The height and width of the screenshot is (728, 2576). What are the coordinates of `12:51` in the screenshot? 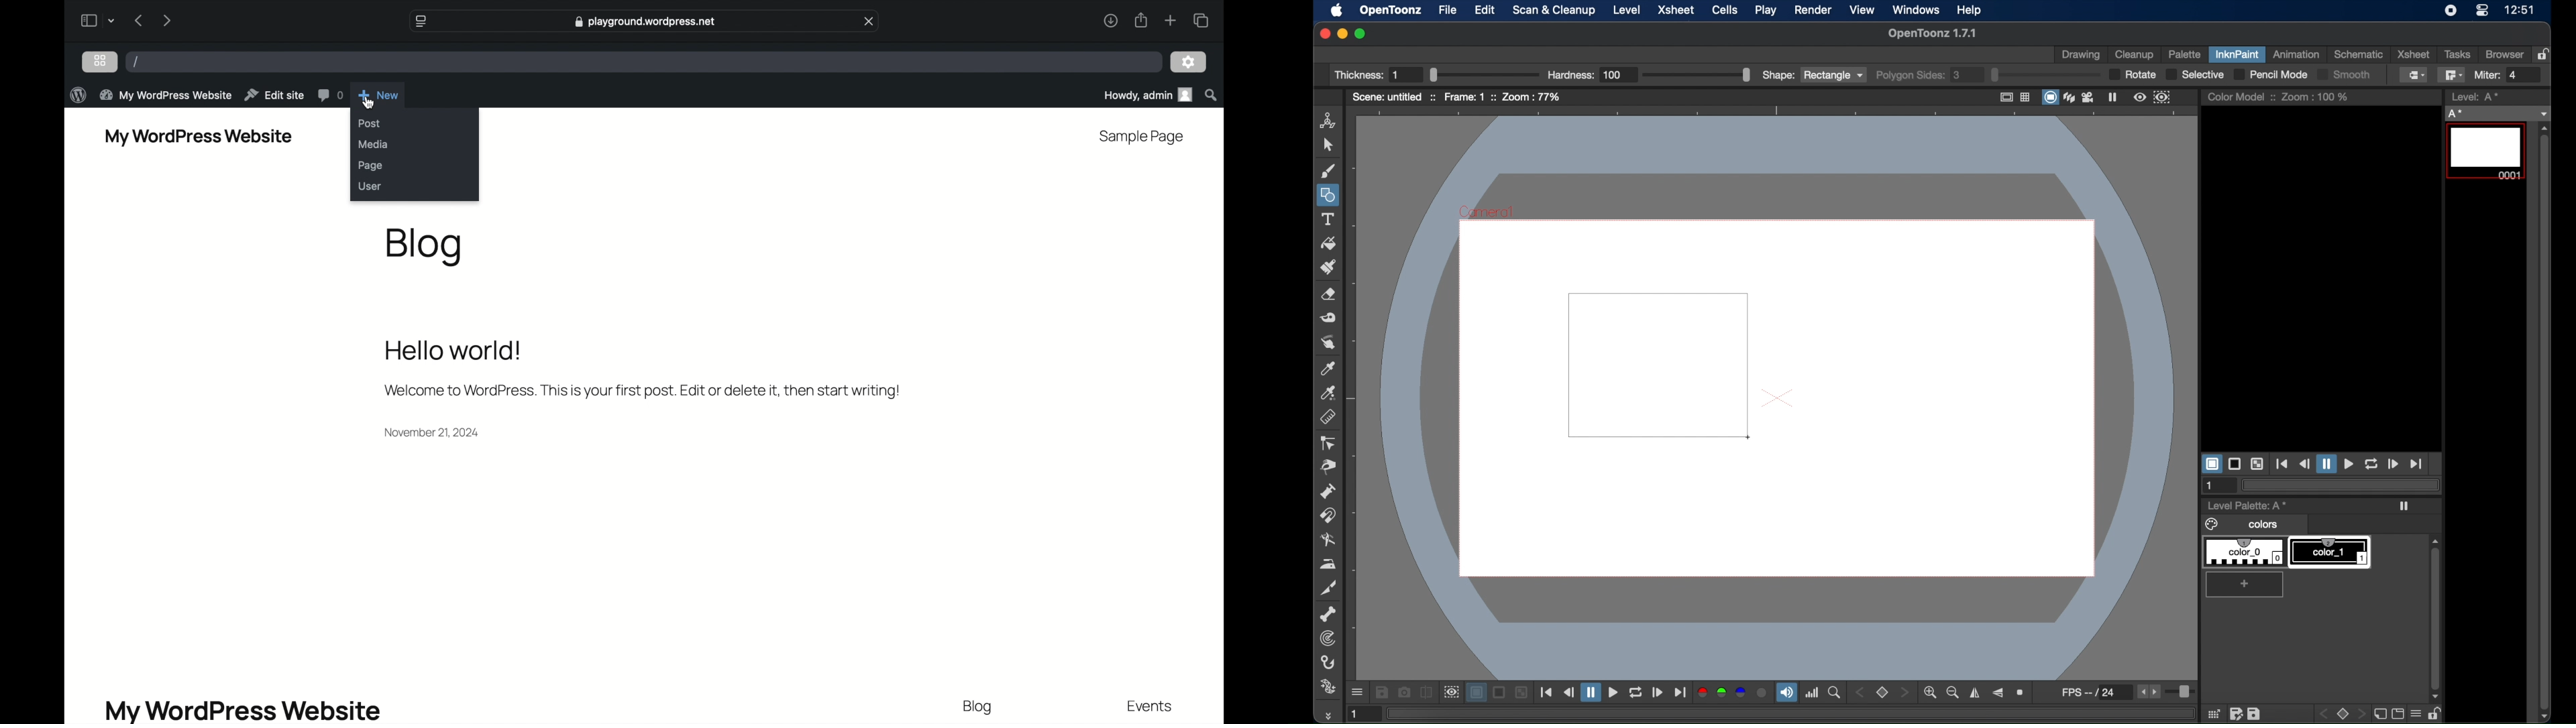 It's located at (2521, 10).